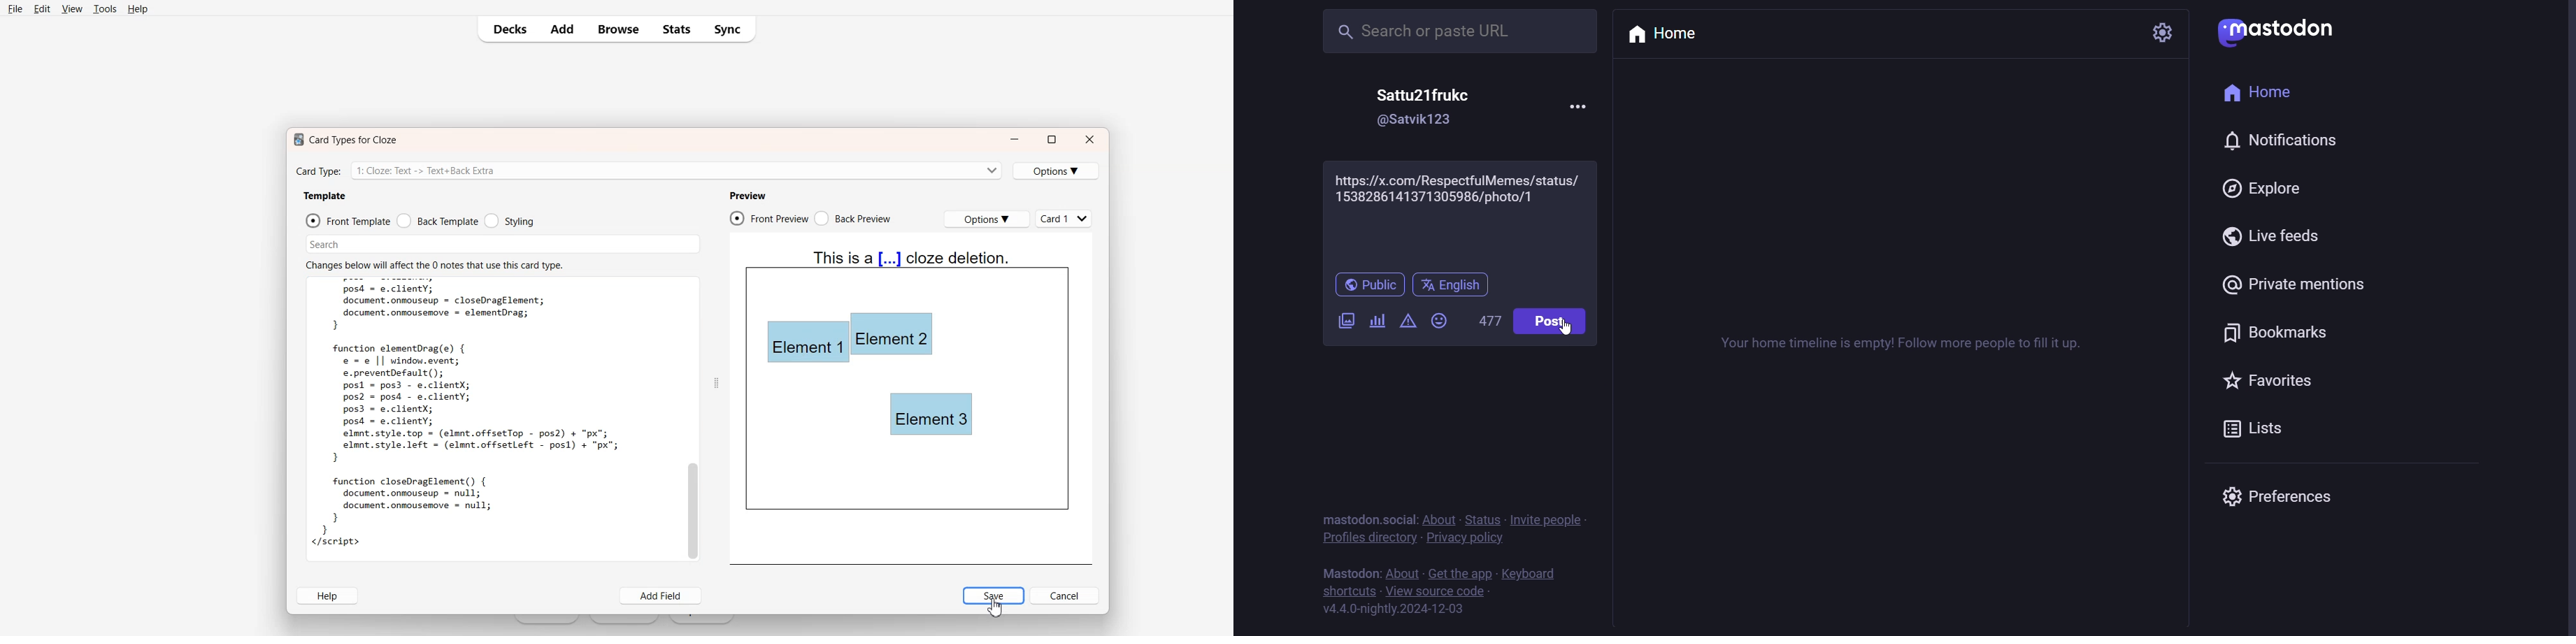  What do you see at coordinates (1066, 218) in the screenshot?
I see `Cards` at bounding box center [1066, 218].